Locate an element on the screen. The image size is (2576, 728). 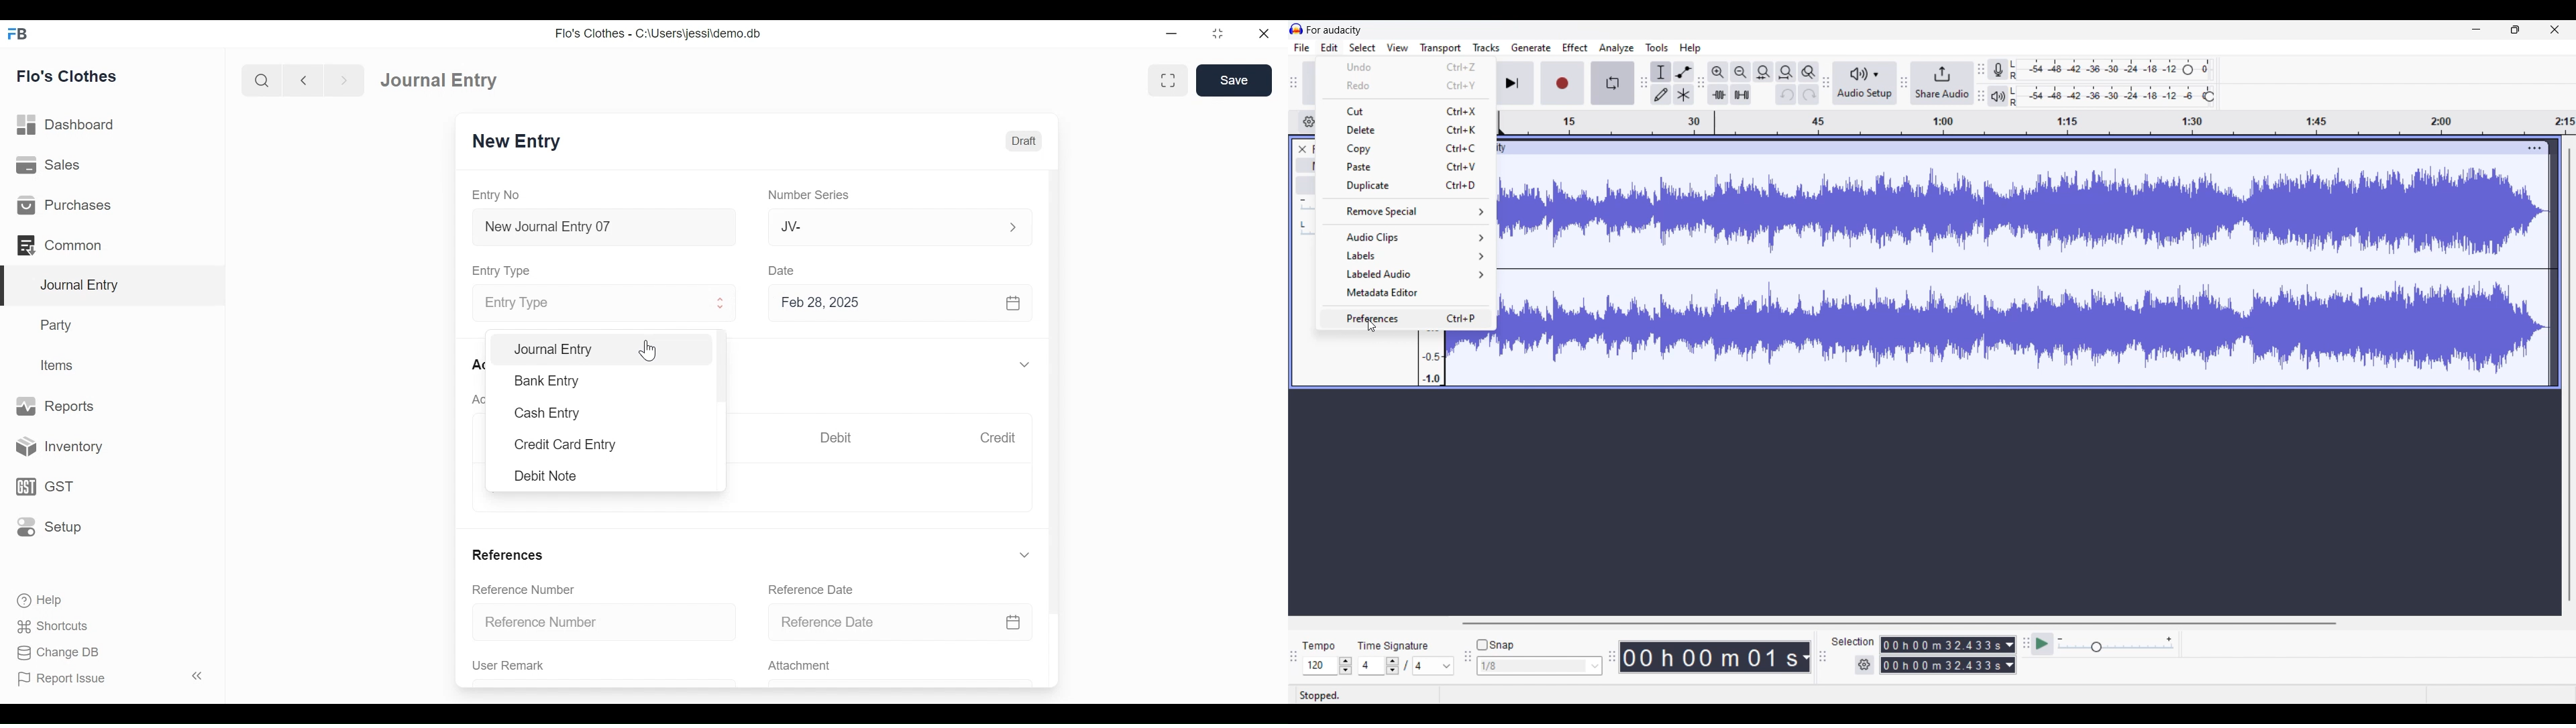
Undo is located at coordinates (1405, 67).